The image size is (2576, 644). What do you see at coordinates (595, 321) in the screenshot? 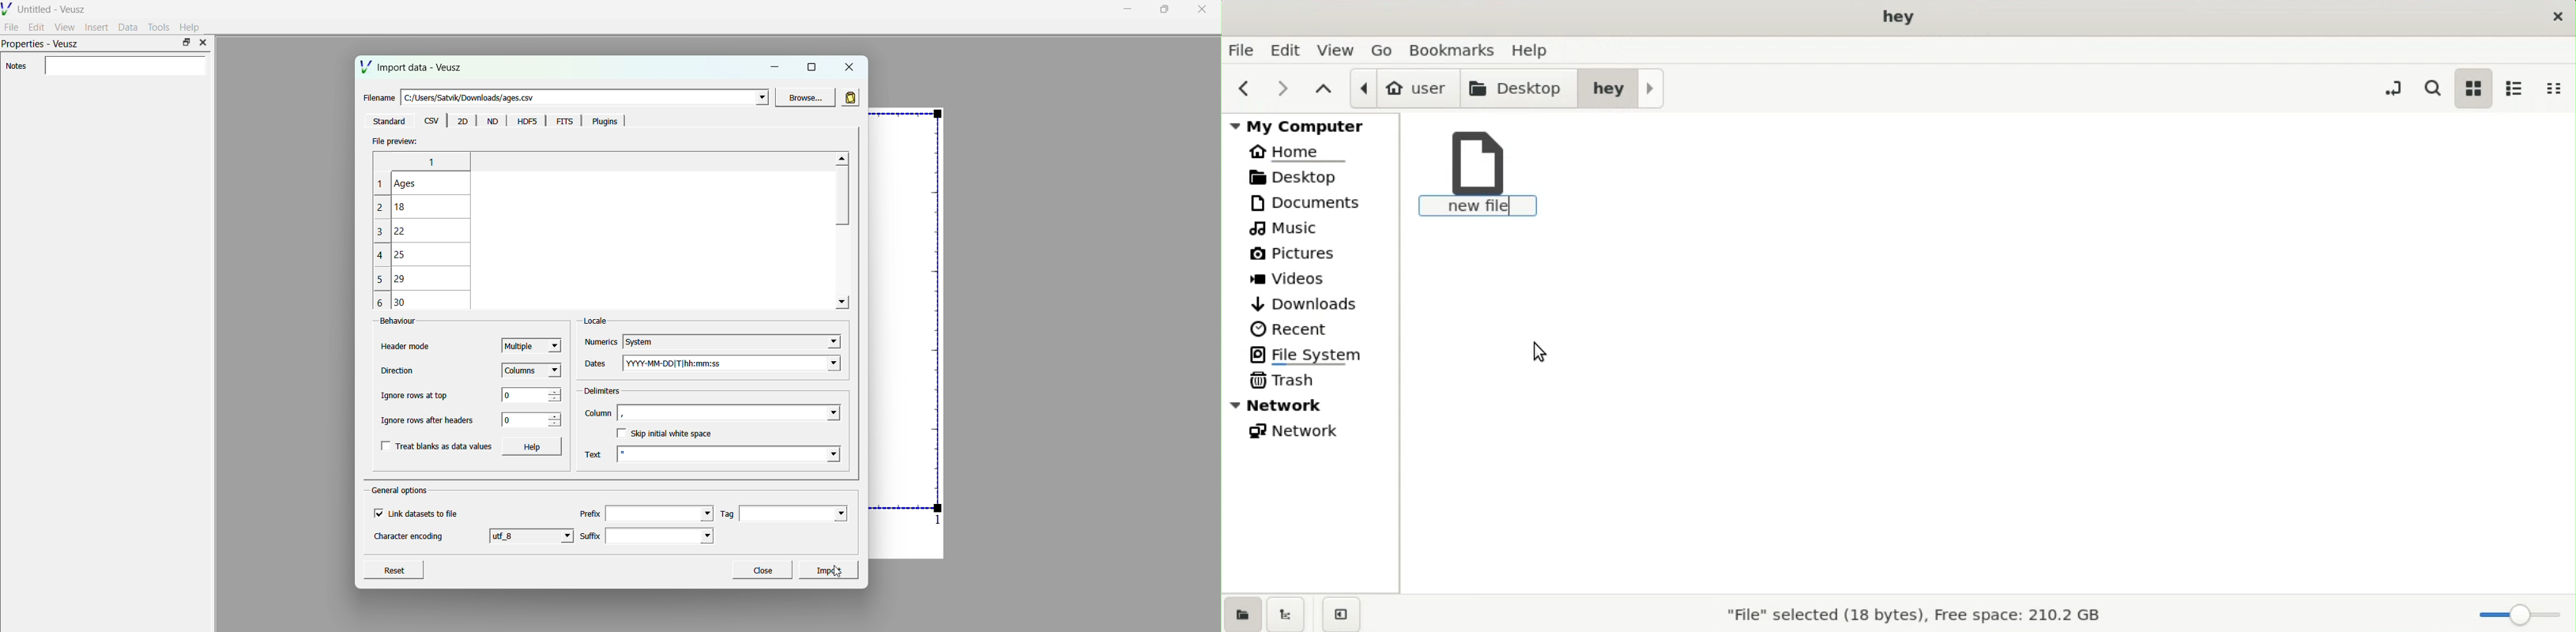
I see `Locale` at bounding box center [595, 321].